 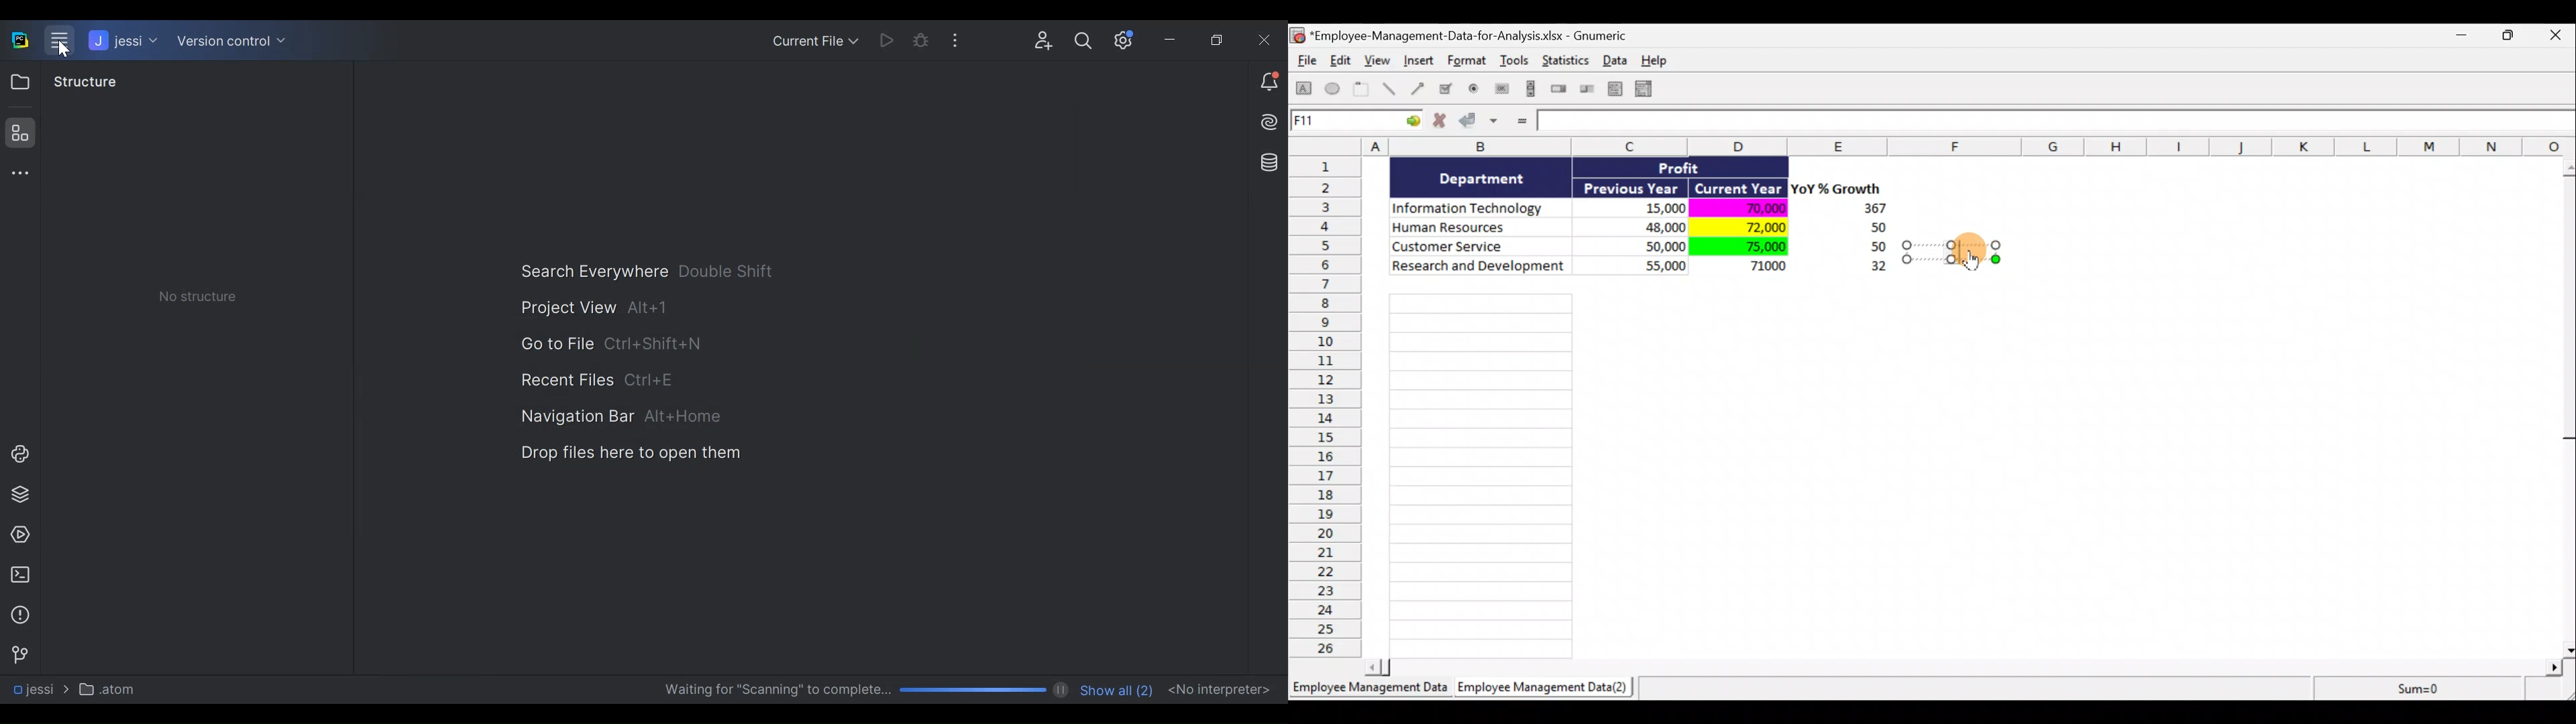 I want to click on <No interpreter>, so click(x=1218, y=689).